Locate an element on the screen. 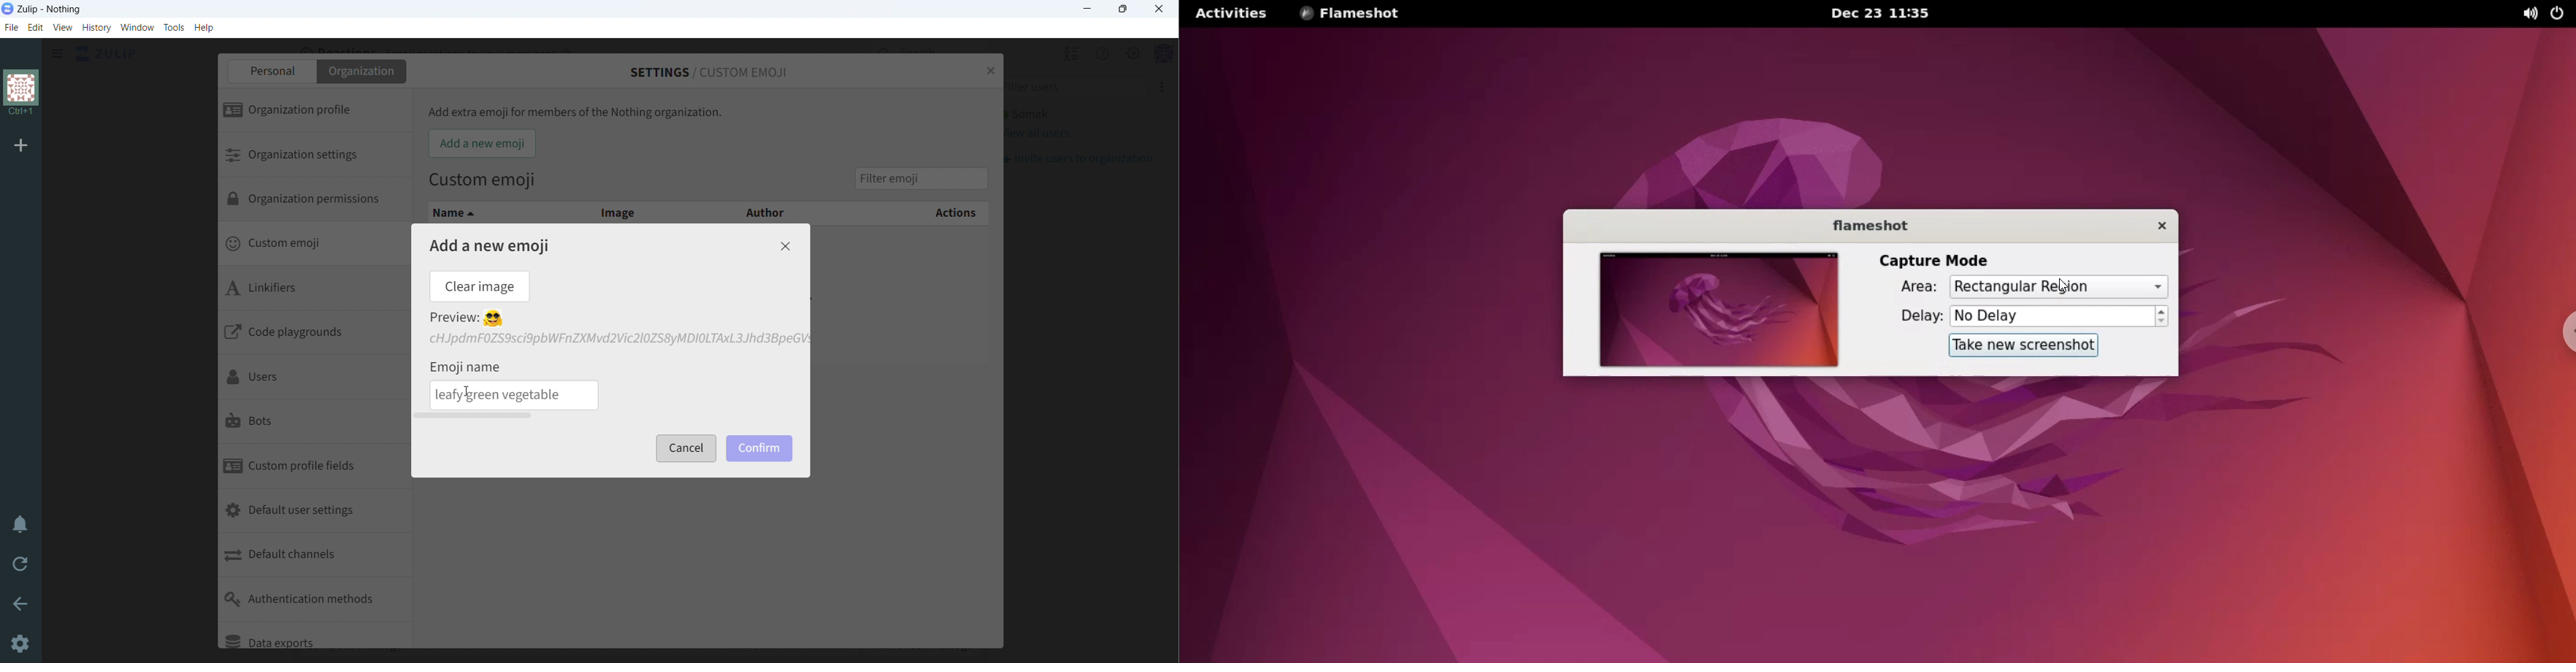 Image resolution: width=2576 pixels, height=672 pixels. history is located at coordinates (96, 28).